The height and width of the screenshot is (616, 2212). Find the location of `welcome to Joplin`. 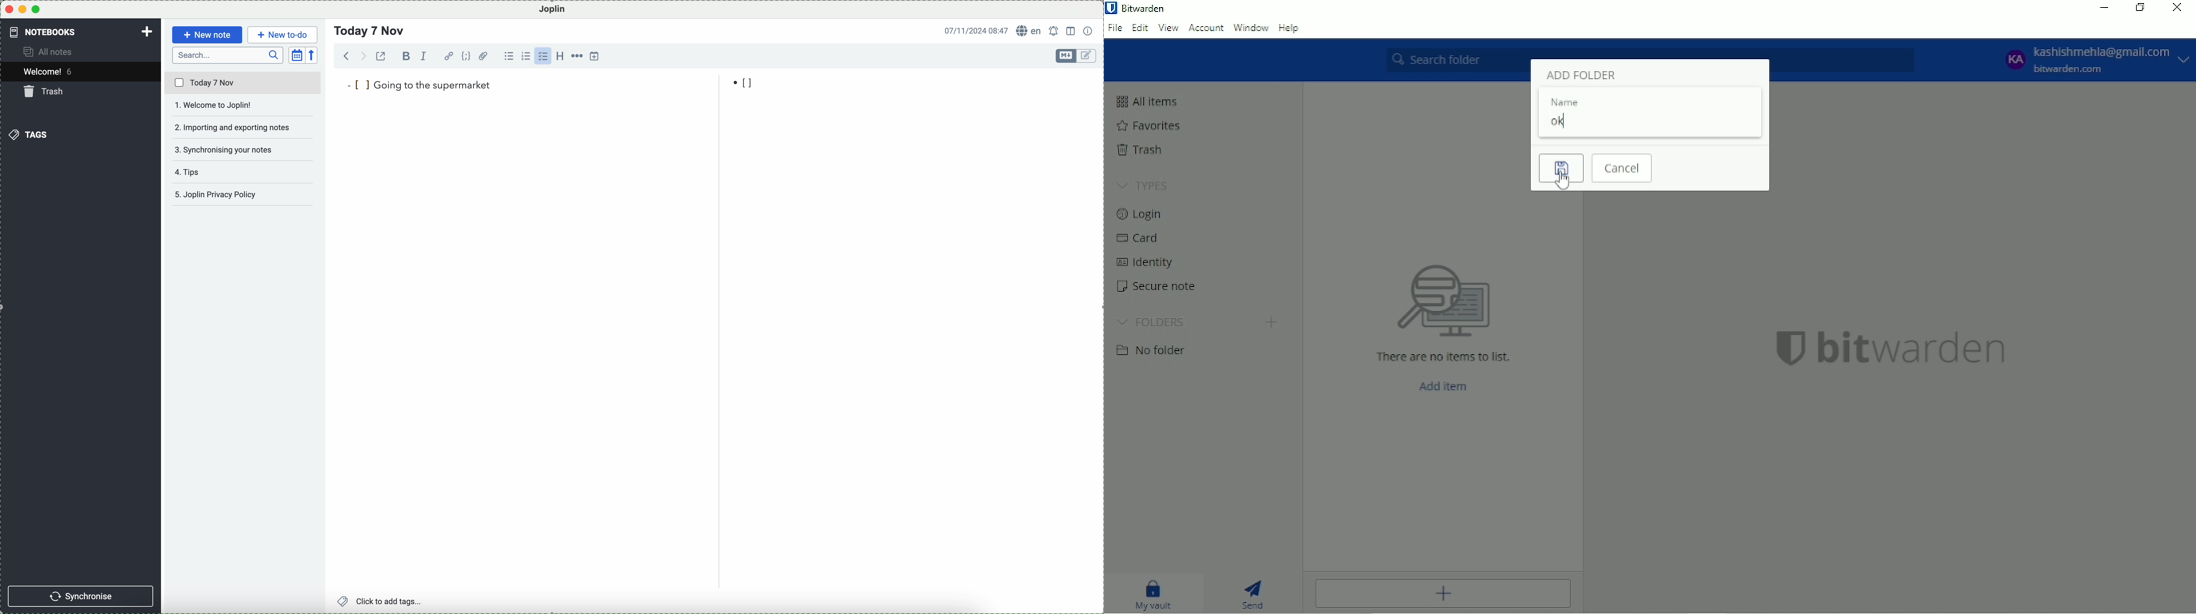

welcome to Joplin is located at coordinates (243, 106).